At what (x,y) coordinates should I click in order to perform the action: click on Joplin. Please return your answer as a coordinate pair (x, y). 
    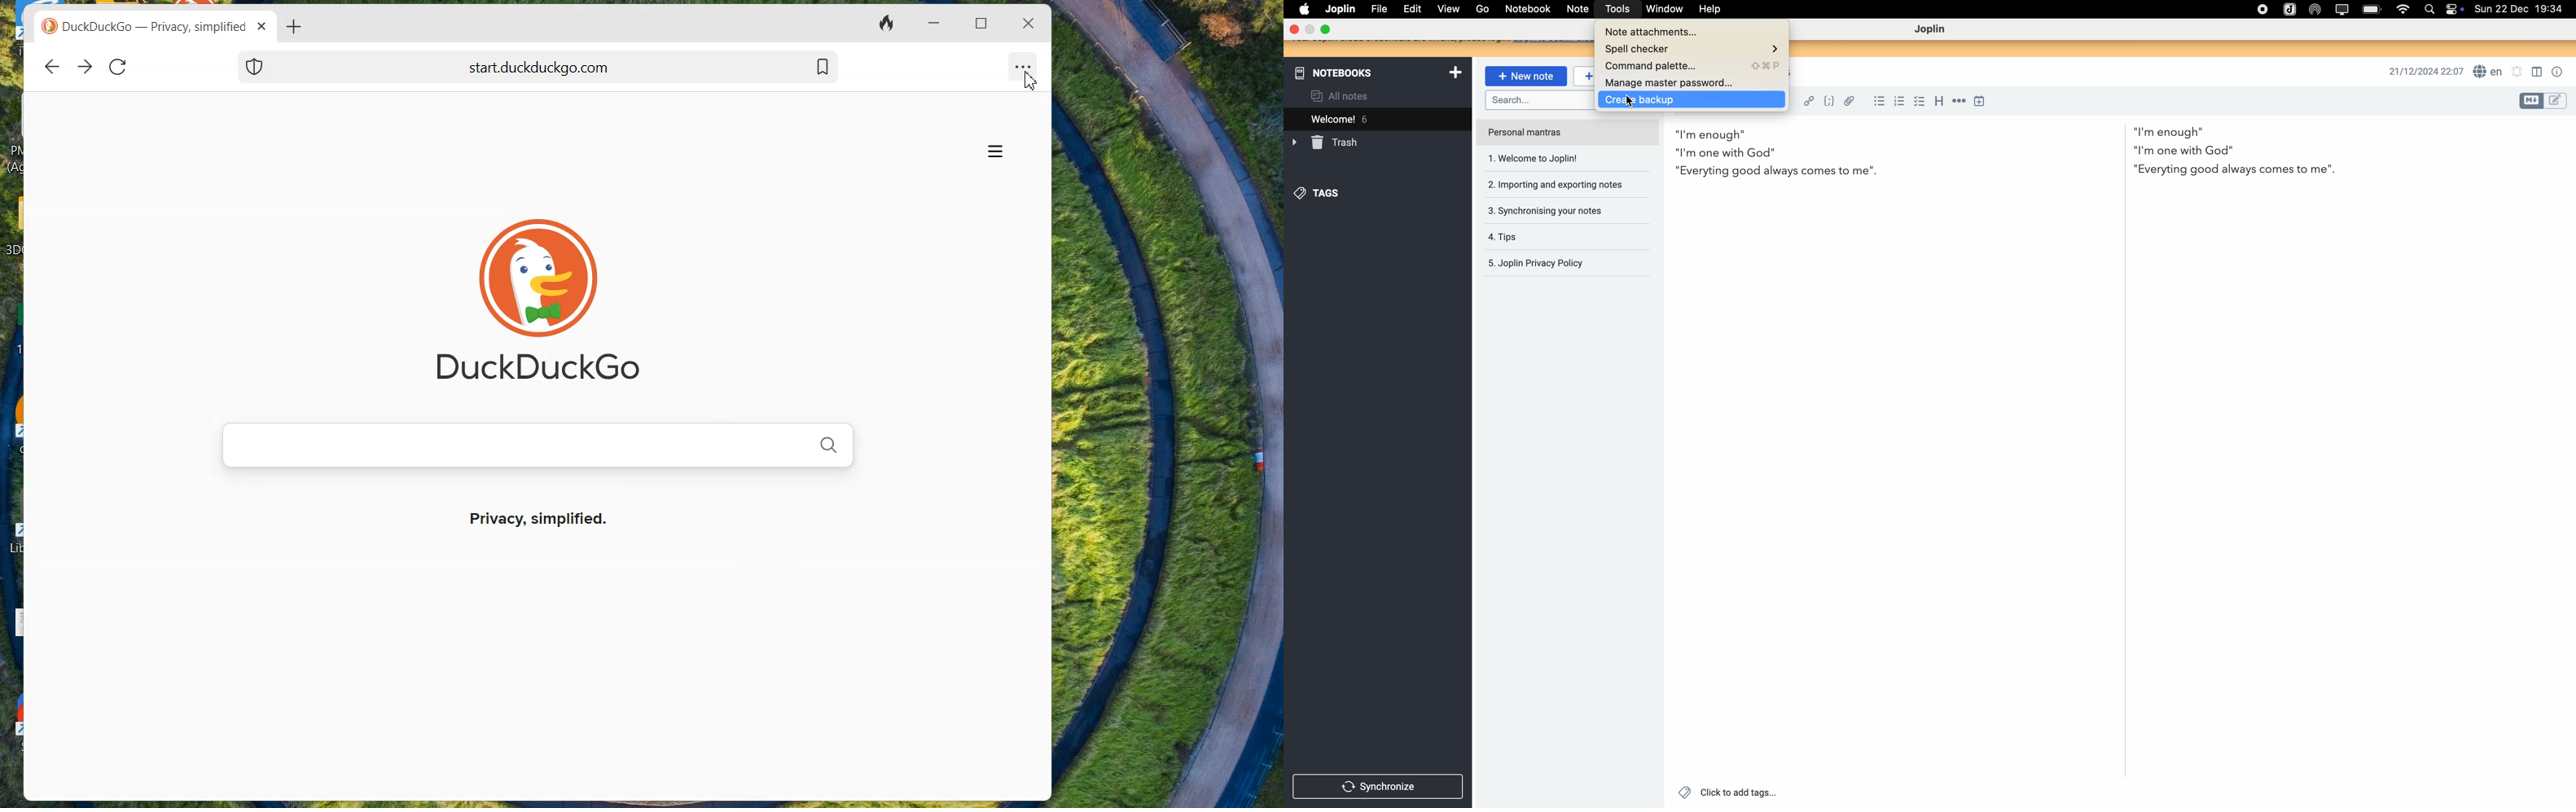
    Looking at the image, I should click on (1341, 8).